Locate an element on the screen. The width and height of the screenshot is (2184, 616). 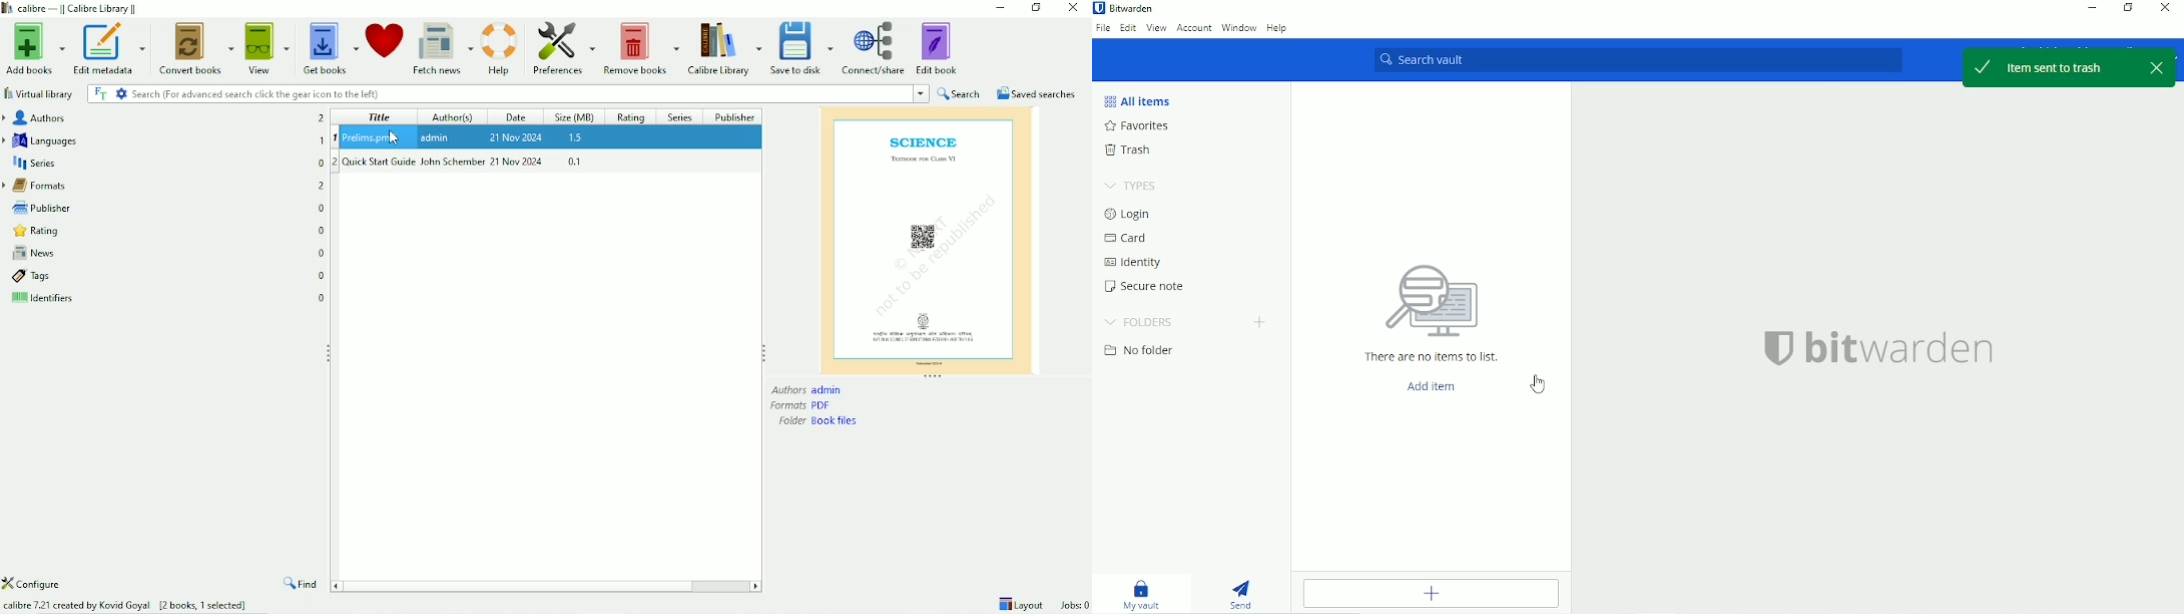
21 Nov 2024 is located at coordinates (518, 161).